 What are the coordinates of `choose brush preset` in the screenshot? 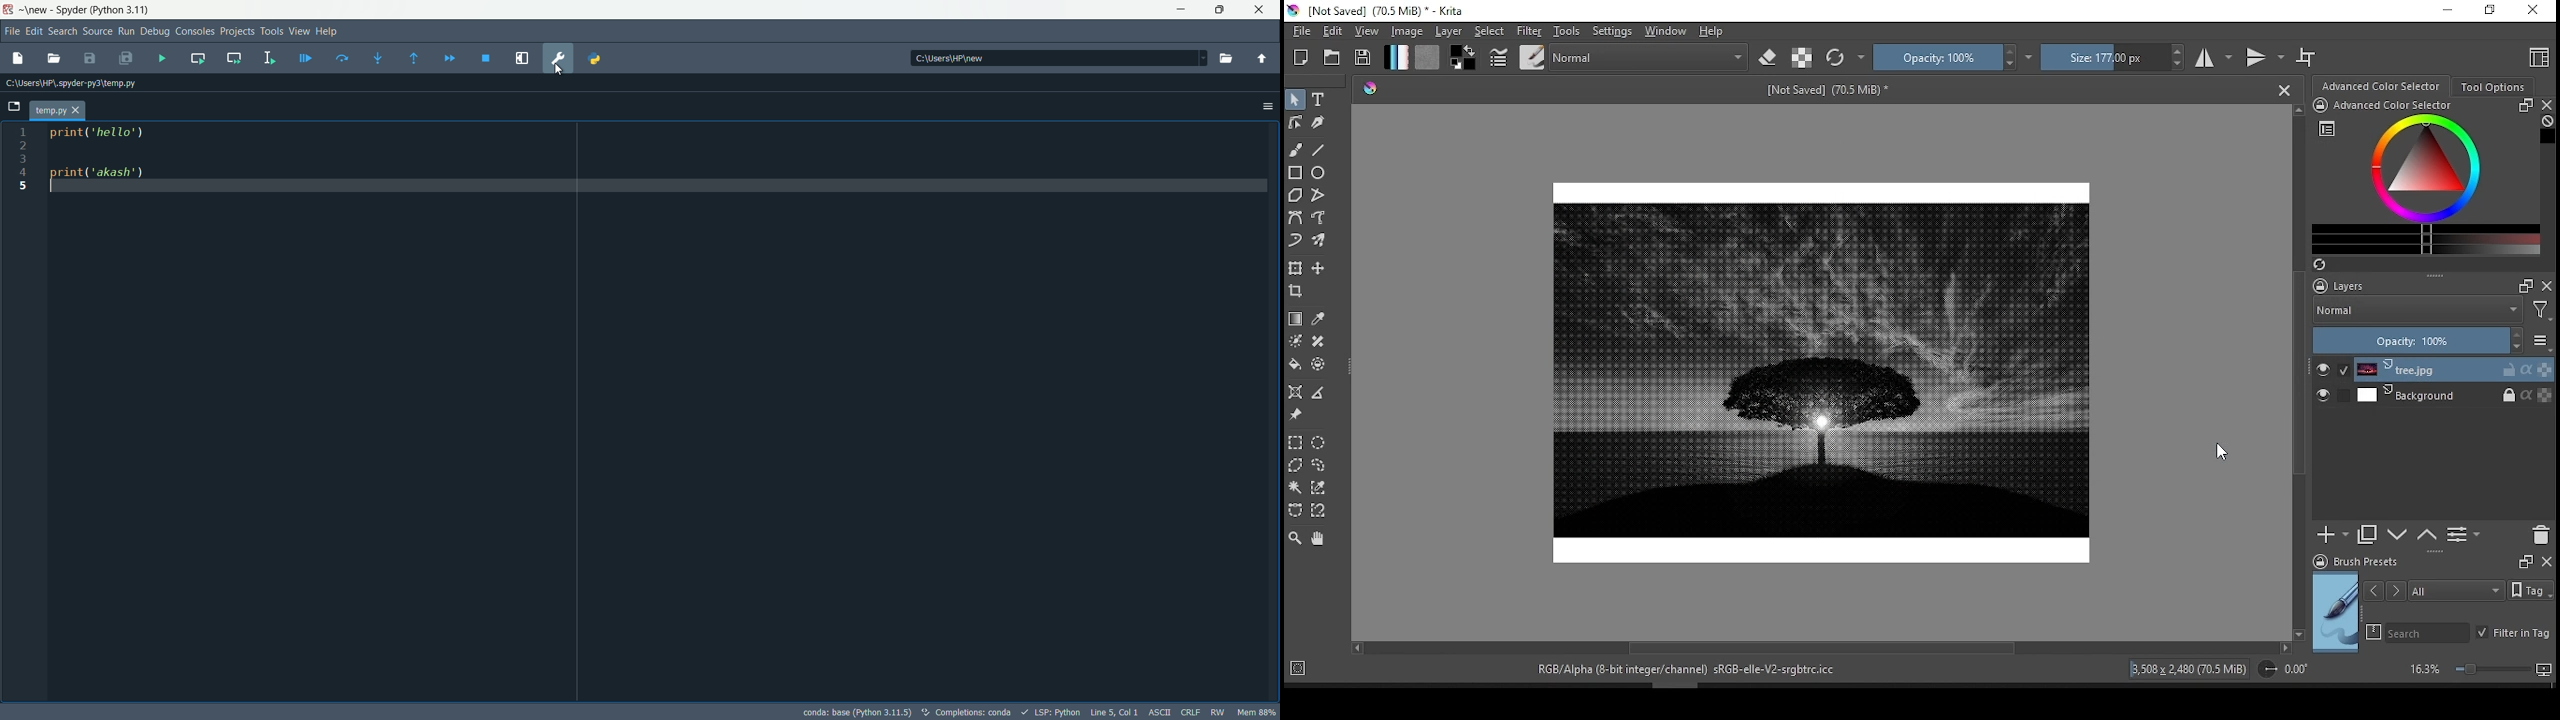 It's located at (1532, 57).